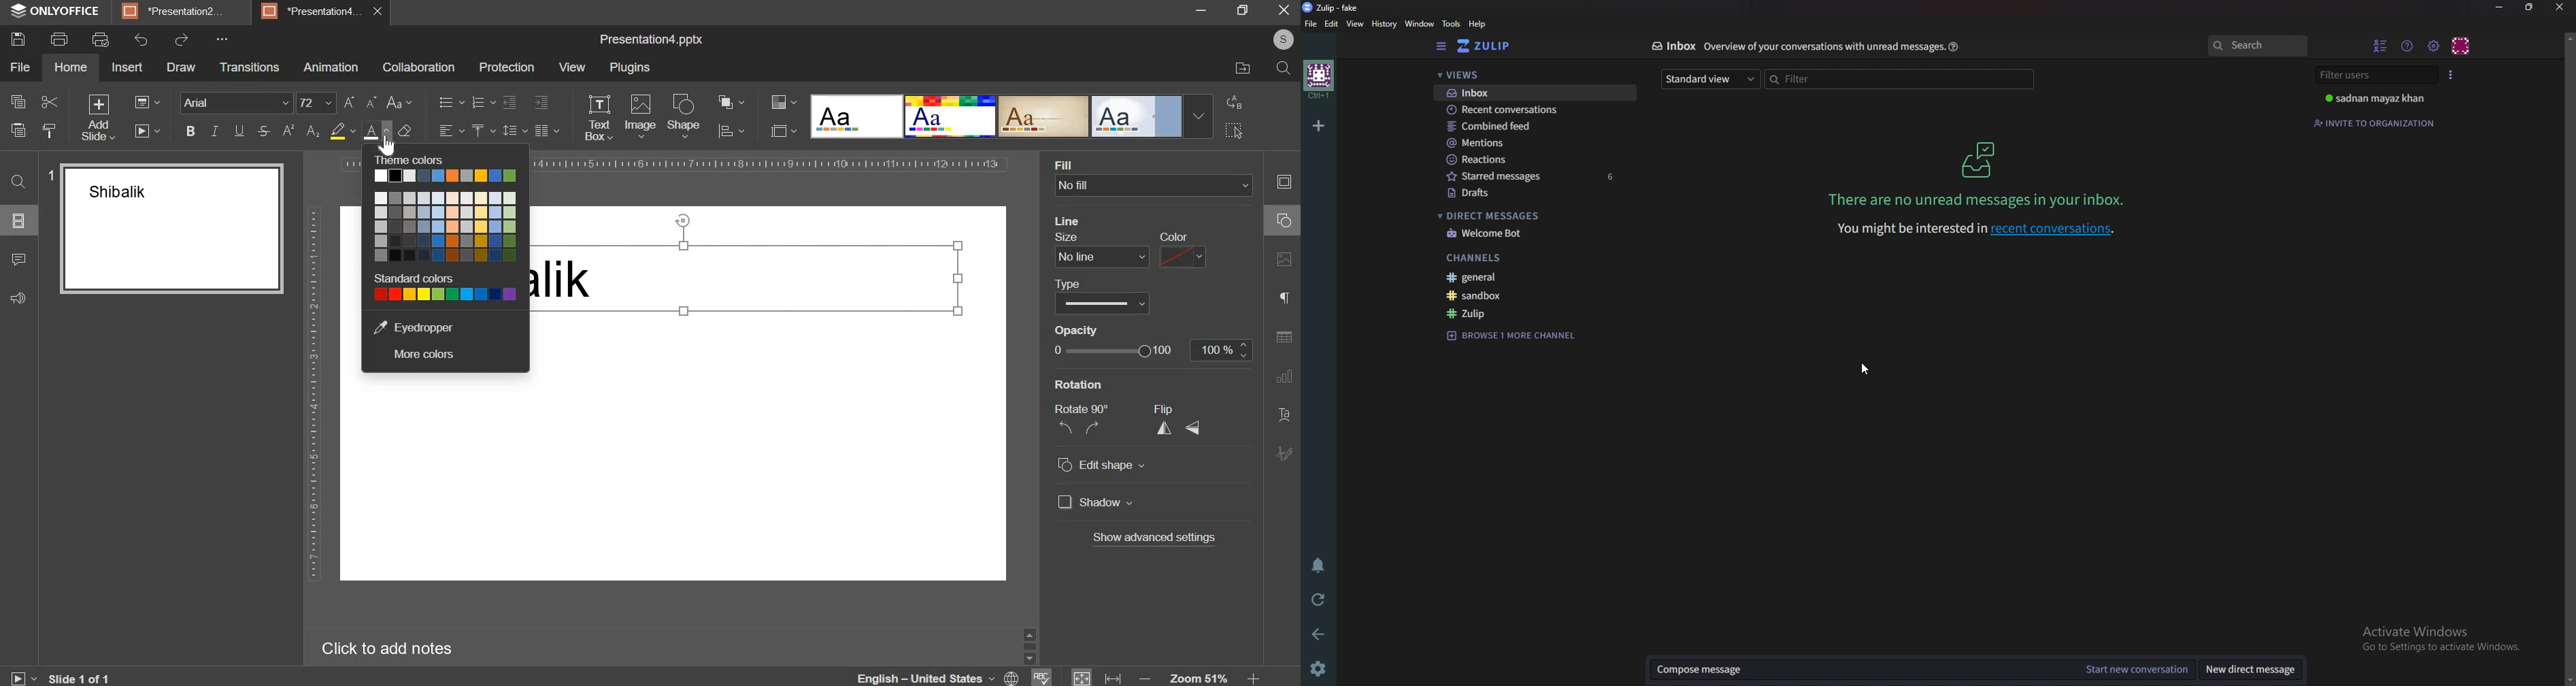 Image resolution: width=2576 pixels, height=700 pixels. What do you see at coordinates (784, 131) in the screenshot?
I see `select slide size` at bounding box center [784, 131].